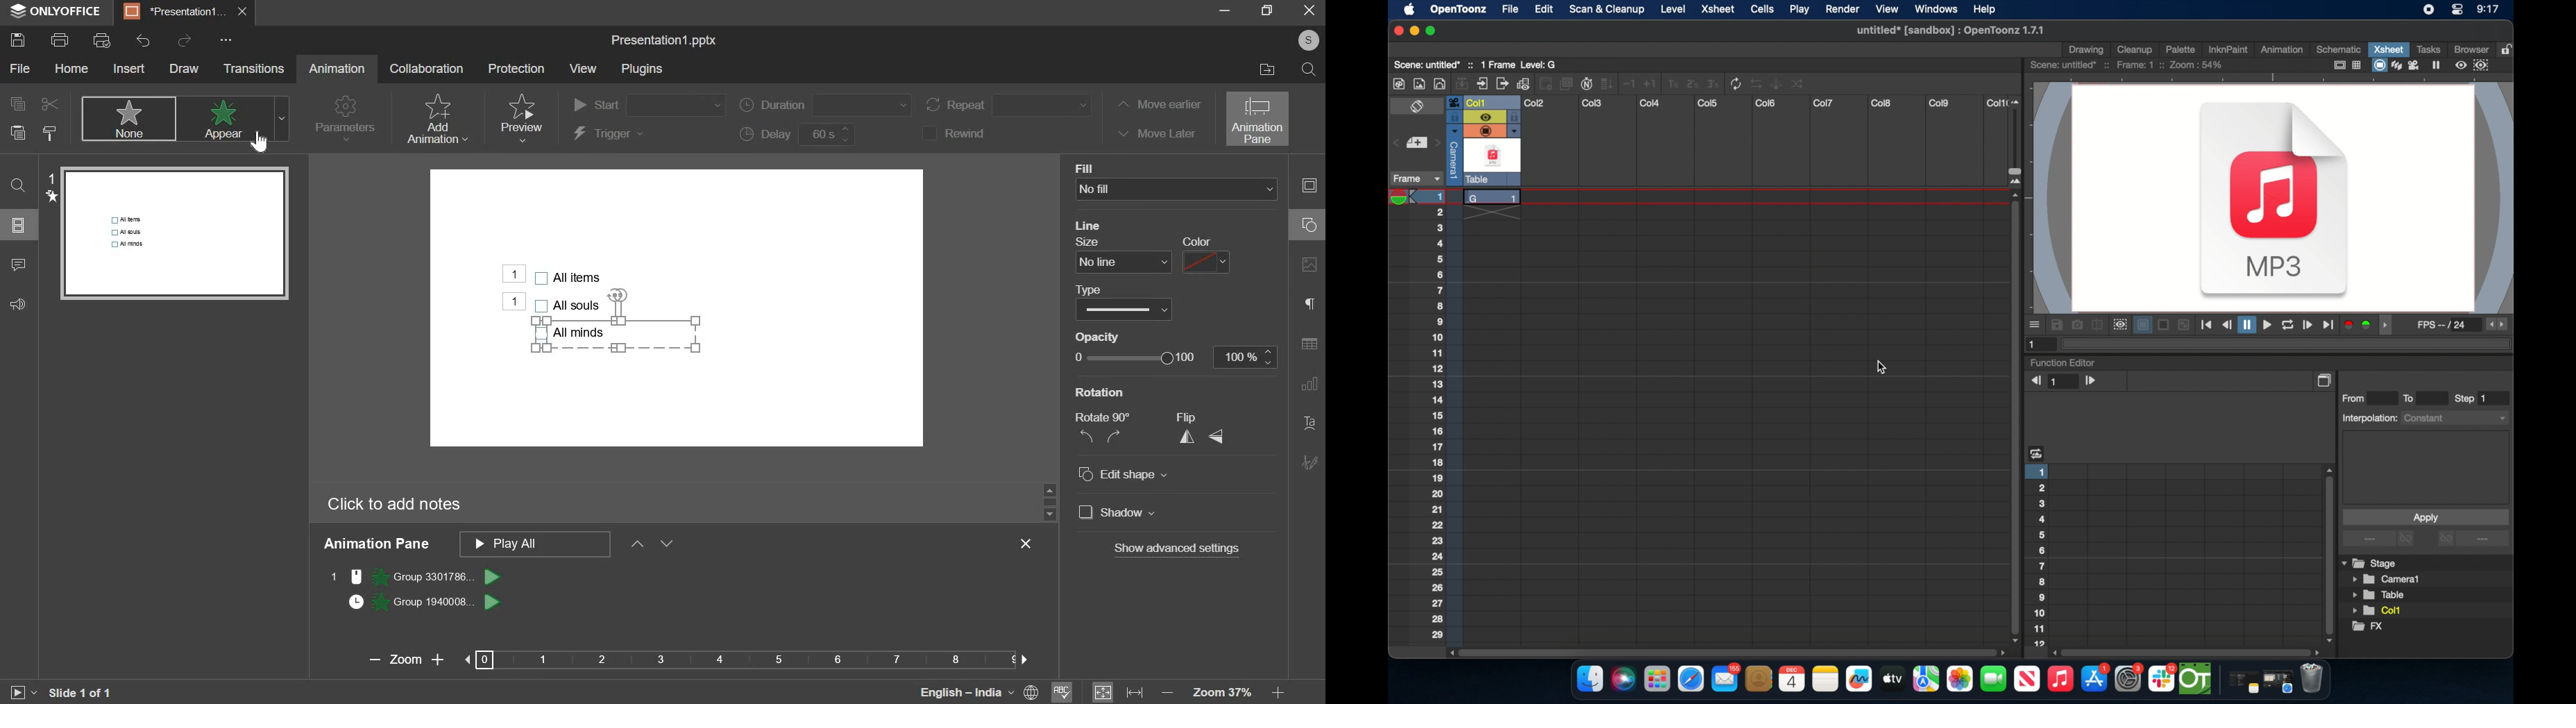  I want to click on slide, so click(20, 225).